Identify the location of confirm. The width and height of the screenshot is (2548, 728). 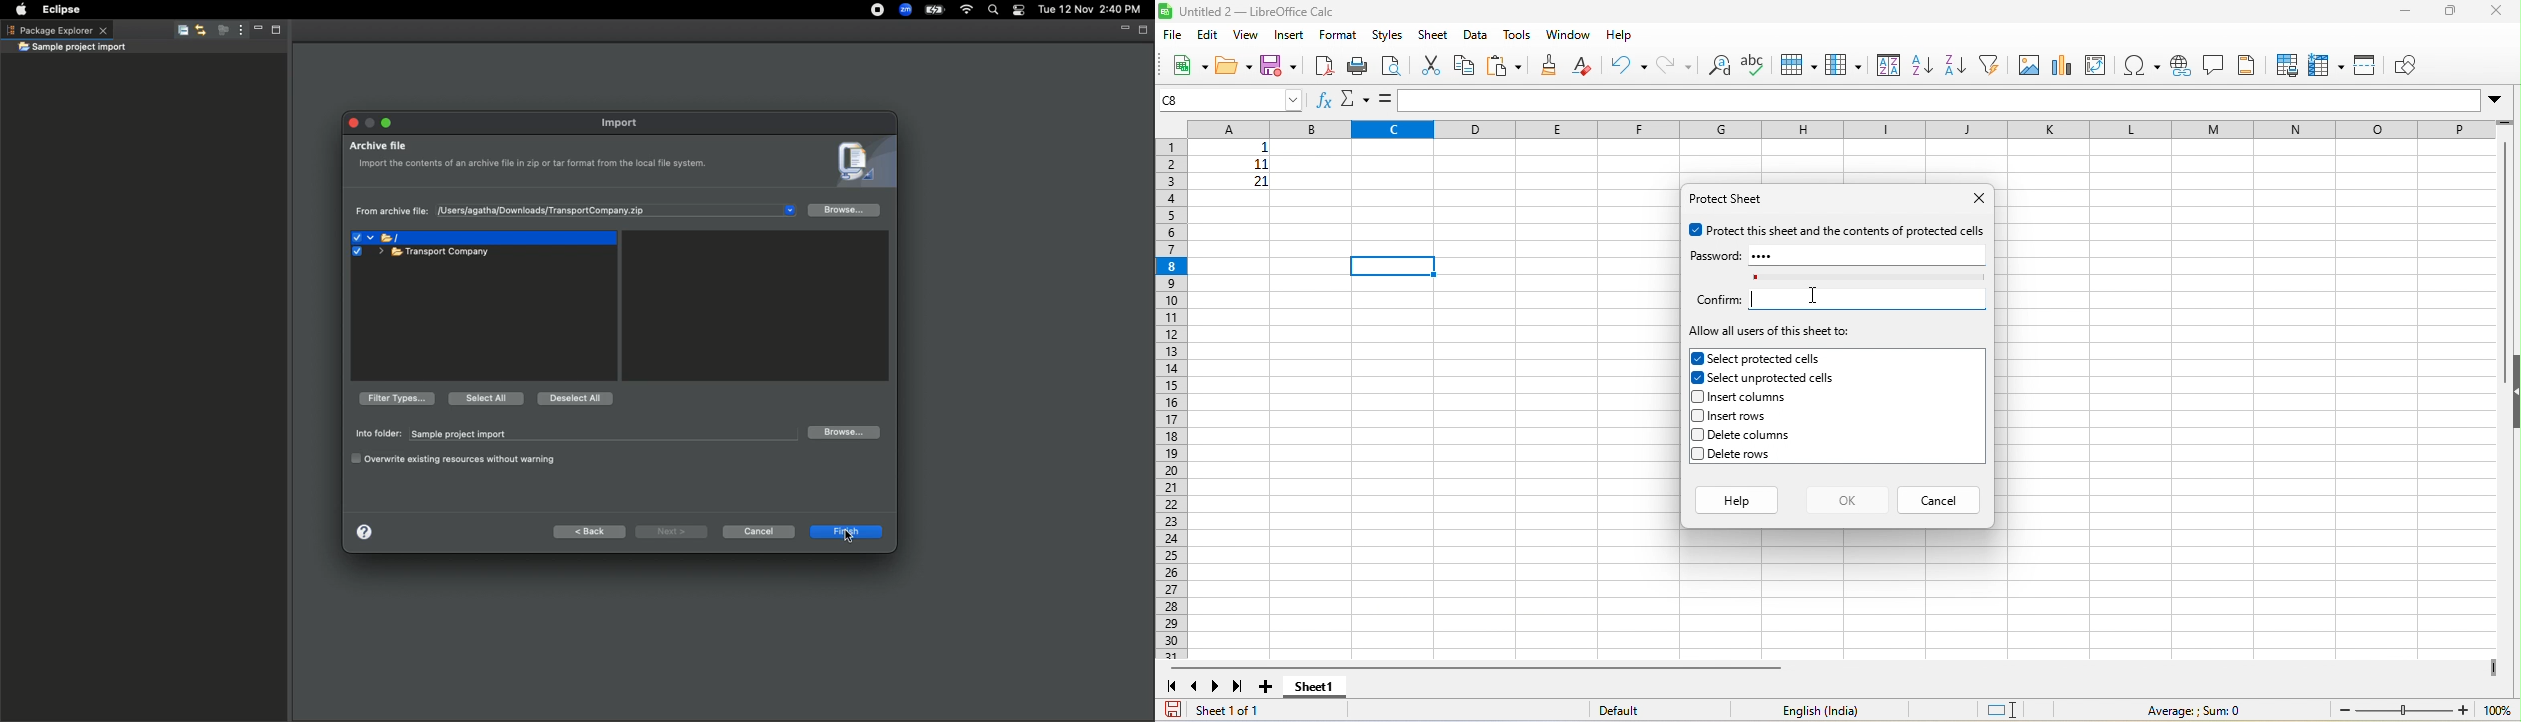
(1718, 299).